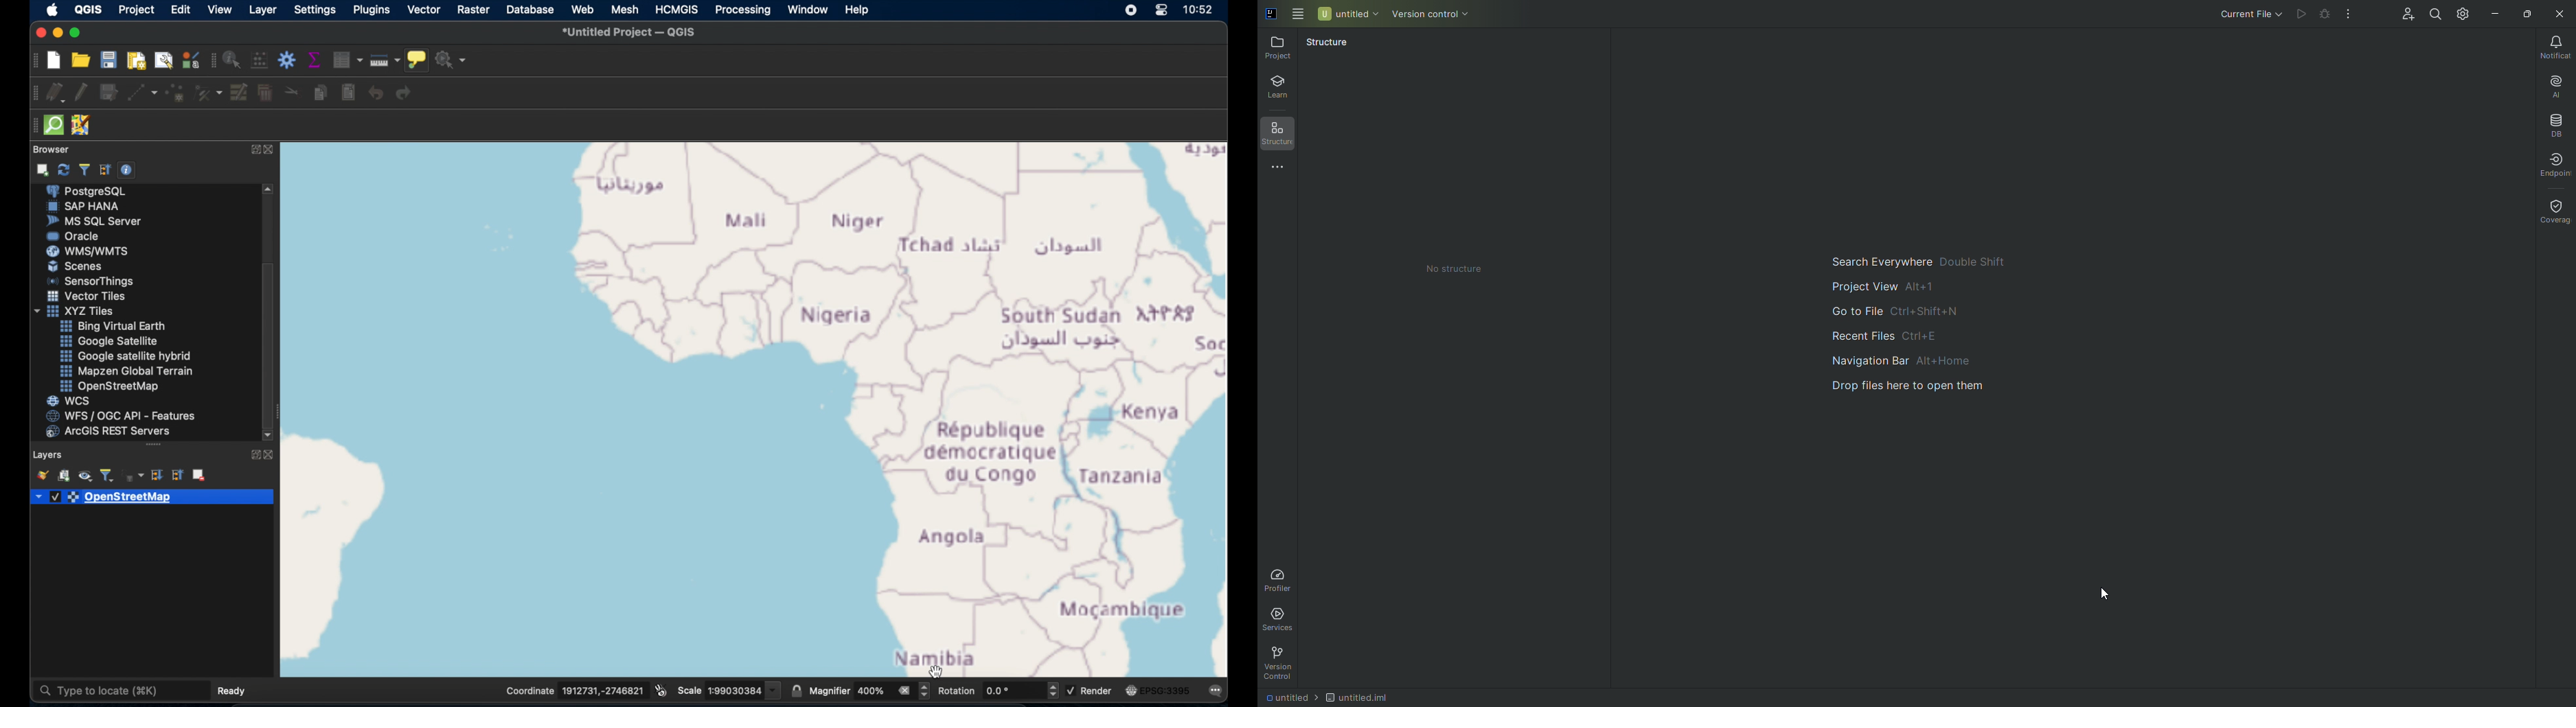  Describe the element at coordinates (318, 93) in the screenshot. I see `copy features` at that location.